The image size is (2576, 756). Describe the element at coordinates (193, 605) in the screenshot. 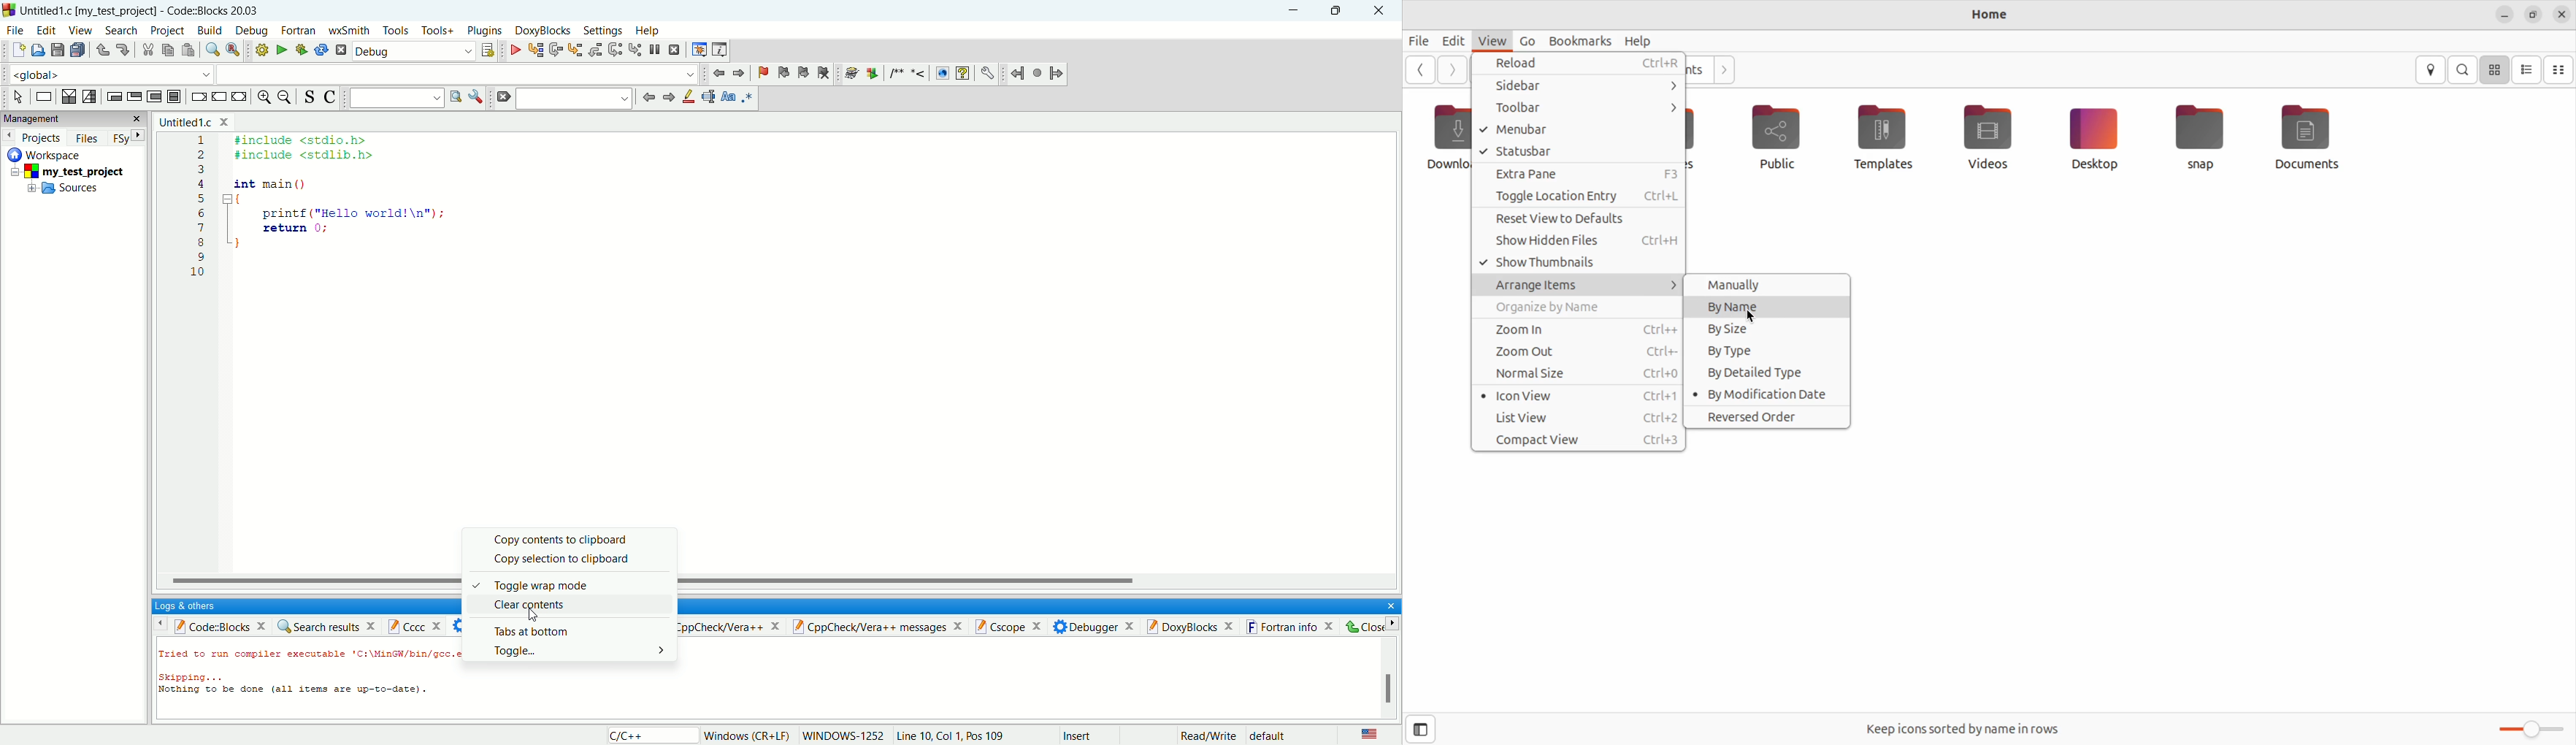

I see `logs and others` at that location.